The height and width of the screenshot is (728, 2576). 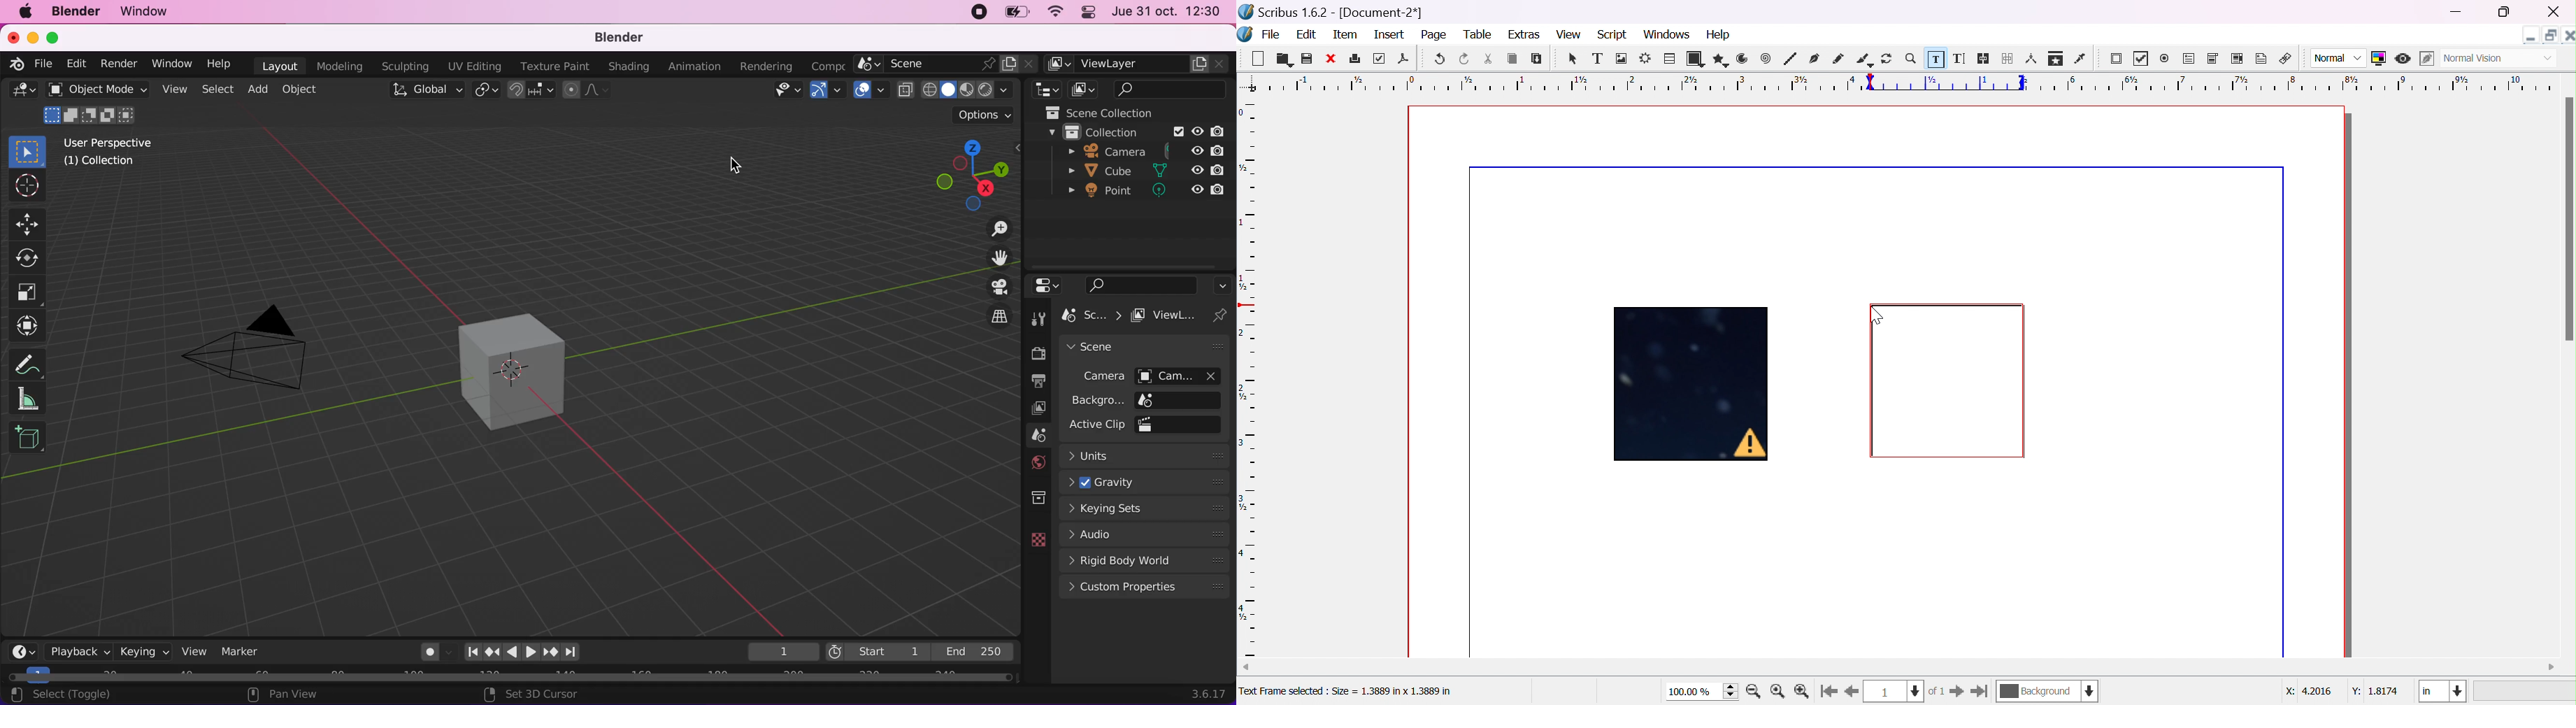 I want to click on insert, so click(x=1391, y=35).